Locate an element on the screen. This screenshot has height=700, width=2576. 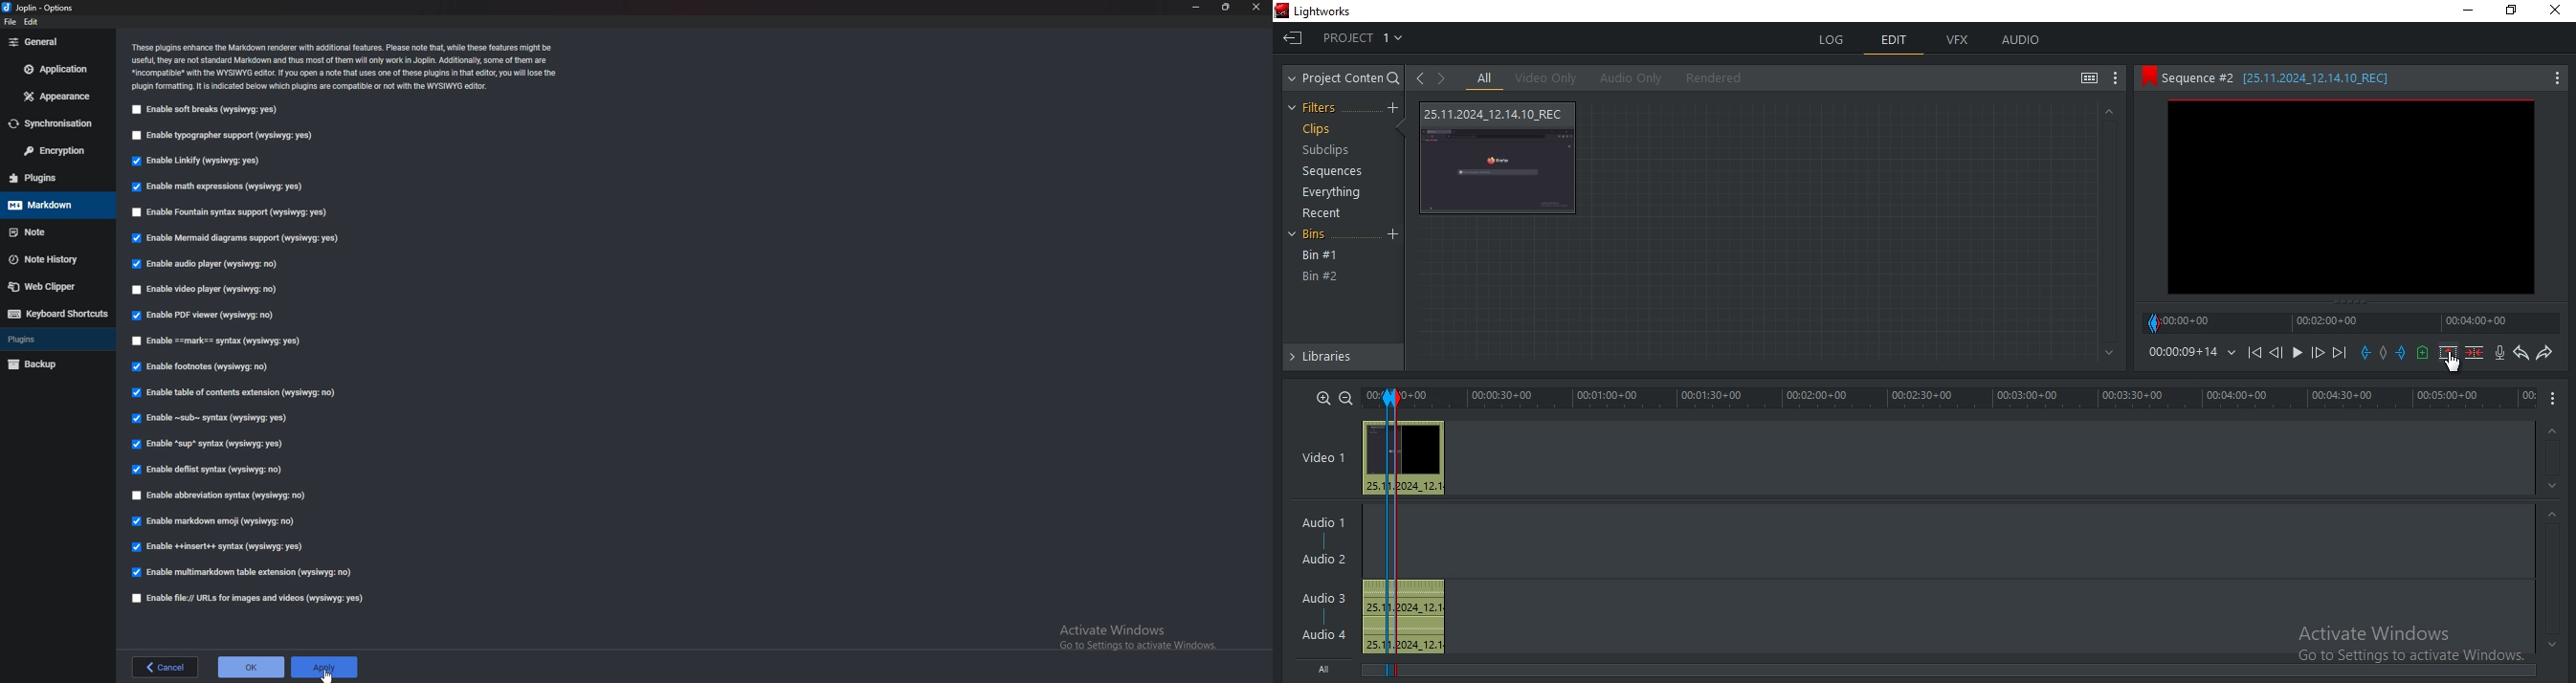
note is located at coordinates (50, 233).